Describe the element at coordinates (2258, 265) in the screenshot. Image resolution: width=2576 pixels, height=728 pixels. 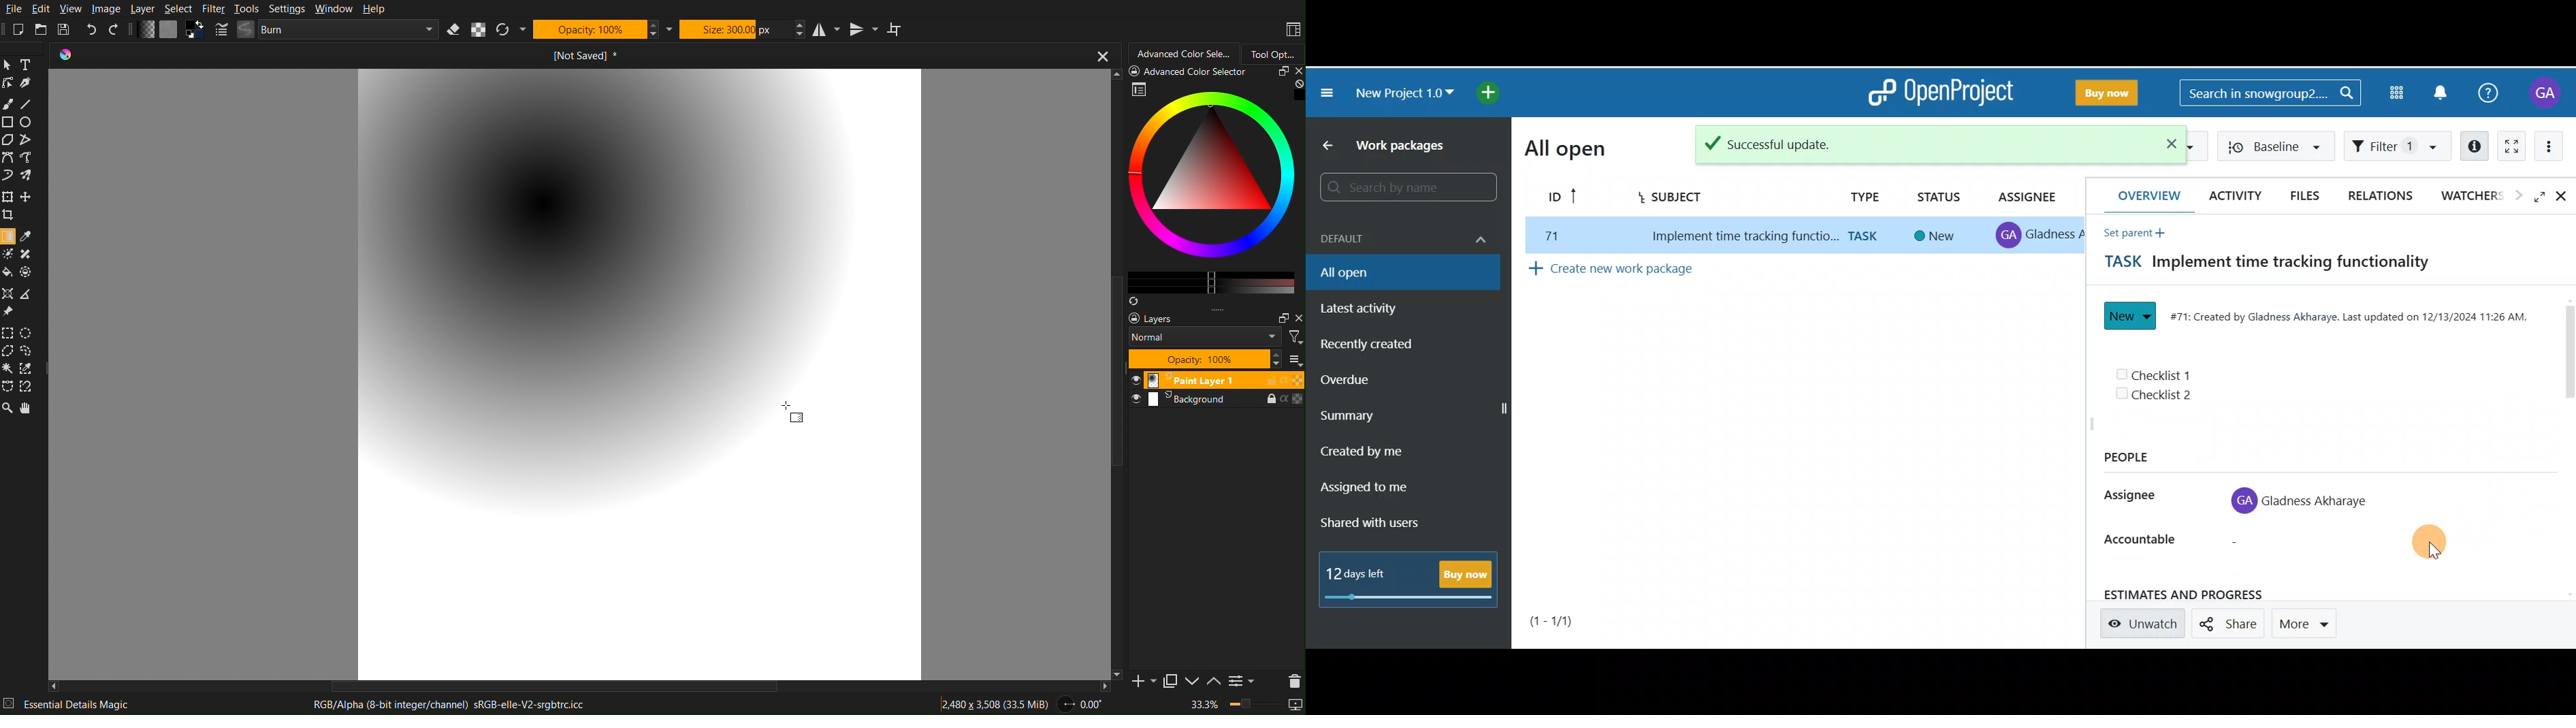
I see `Task title` at that location.